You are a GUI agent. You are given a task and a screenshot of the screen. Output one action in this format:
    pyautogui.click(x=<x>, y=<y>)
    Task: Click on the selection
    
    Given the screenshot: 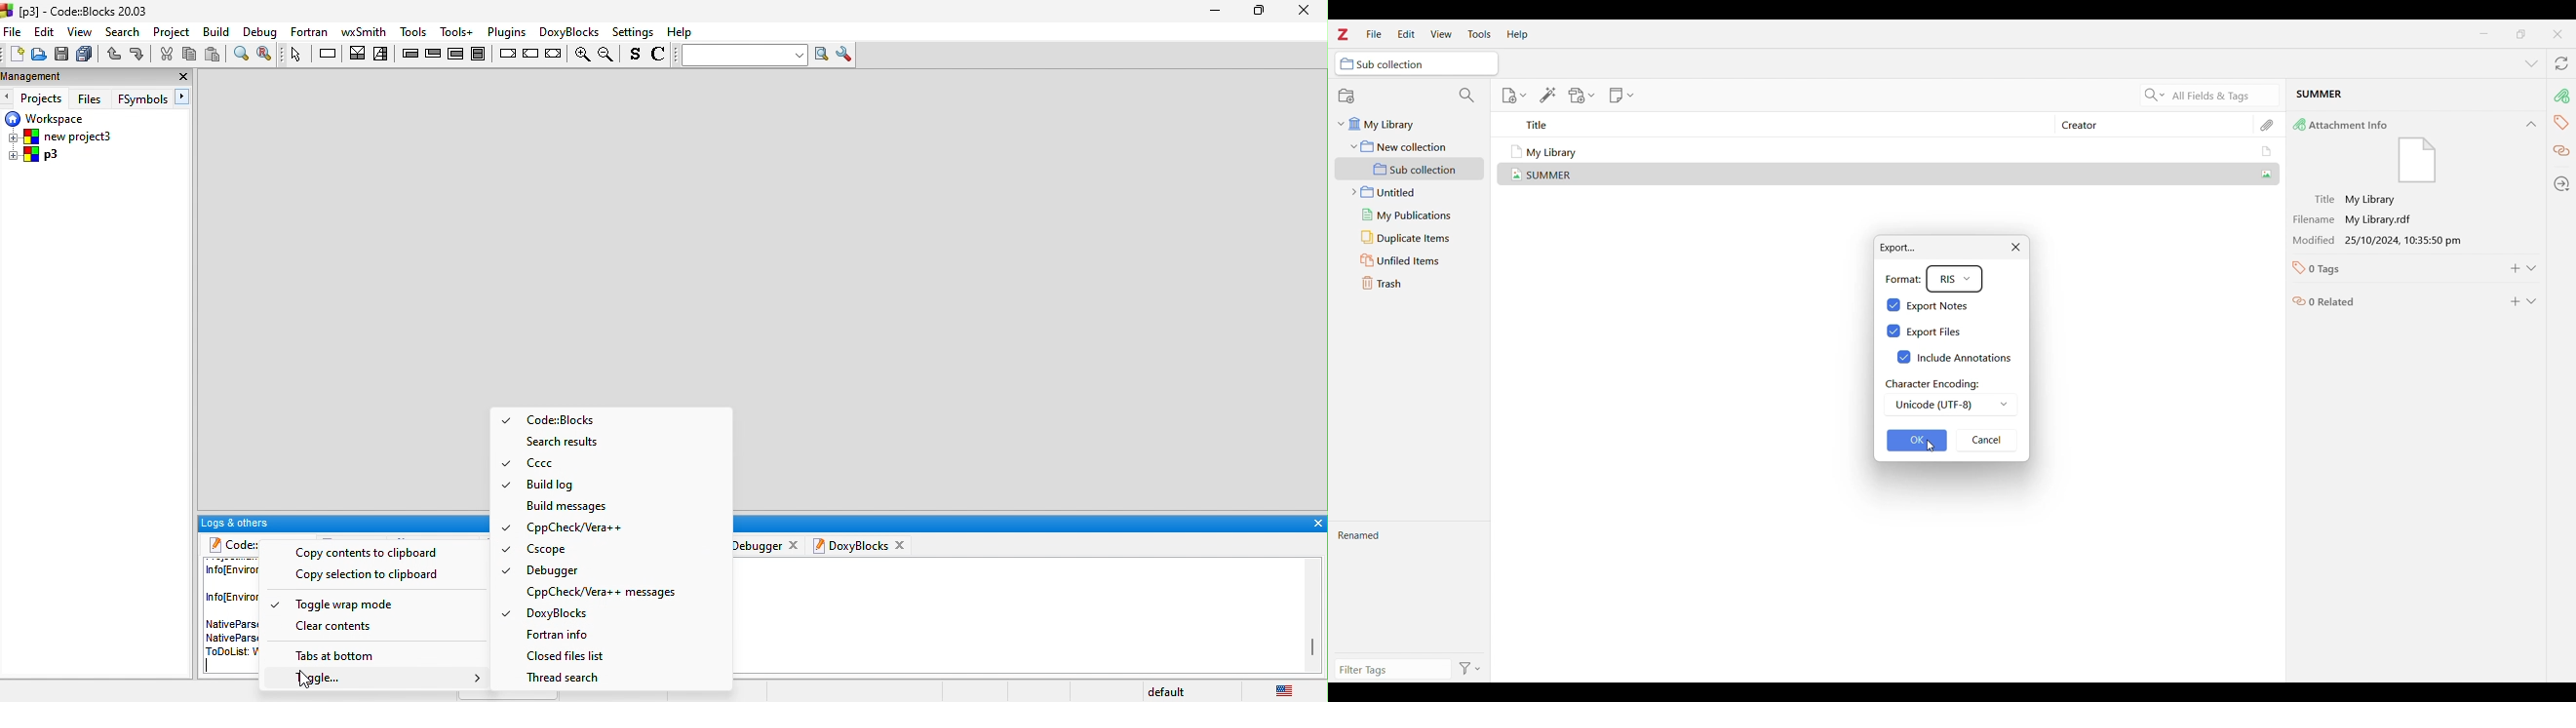 What is the action you would take?
    pyautogui.click(x=382, y=55)
    